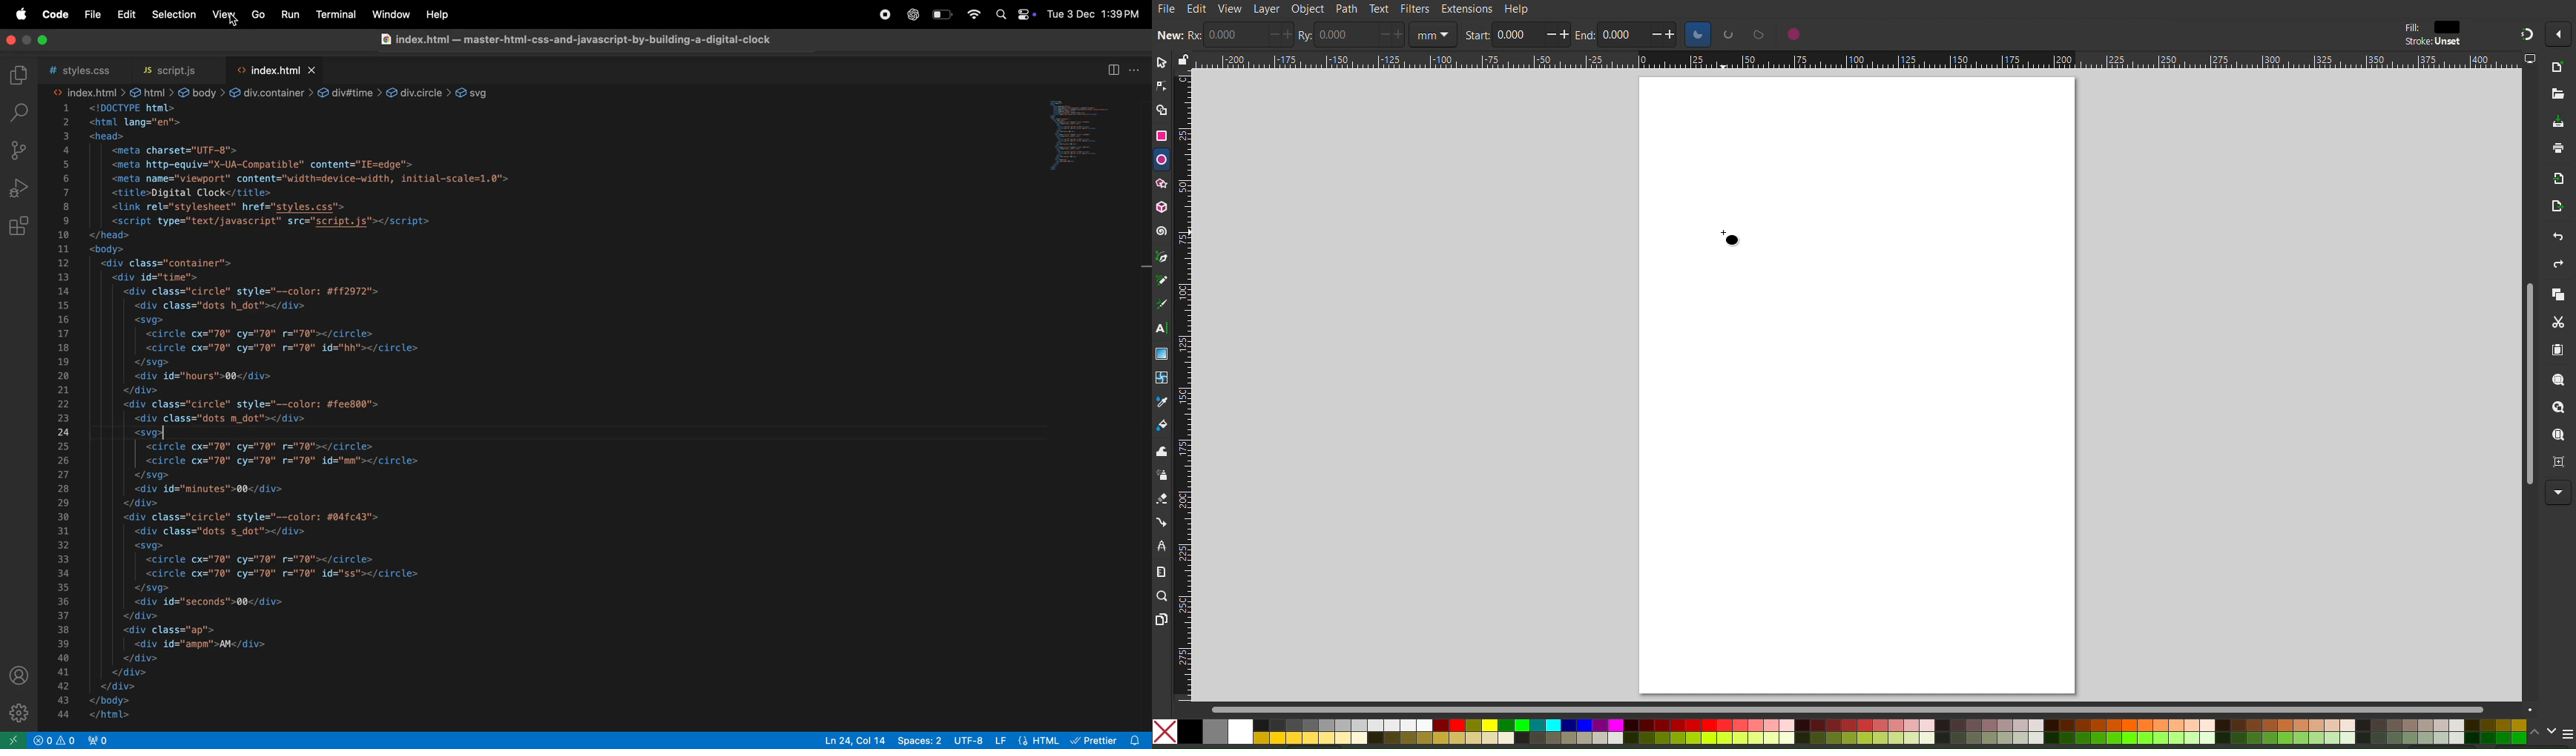  I want to click on searchbar, so click(16, 112).